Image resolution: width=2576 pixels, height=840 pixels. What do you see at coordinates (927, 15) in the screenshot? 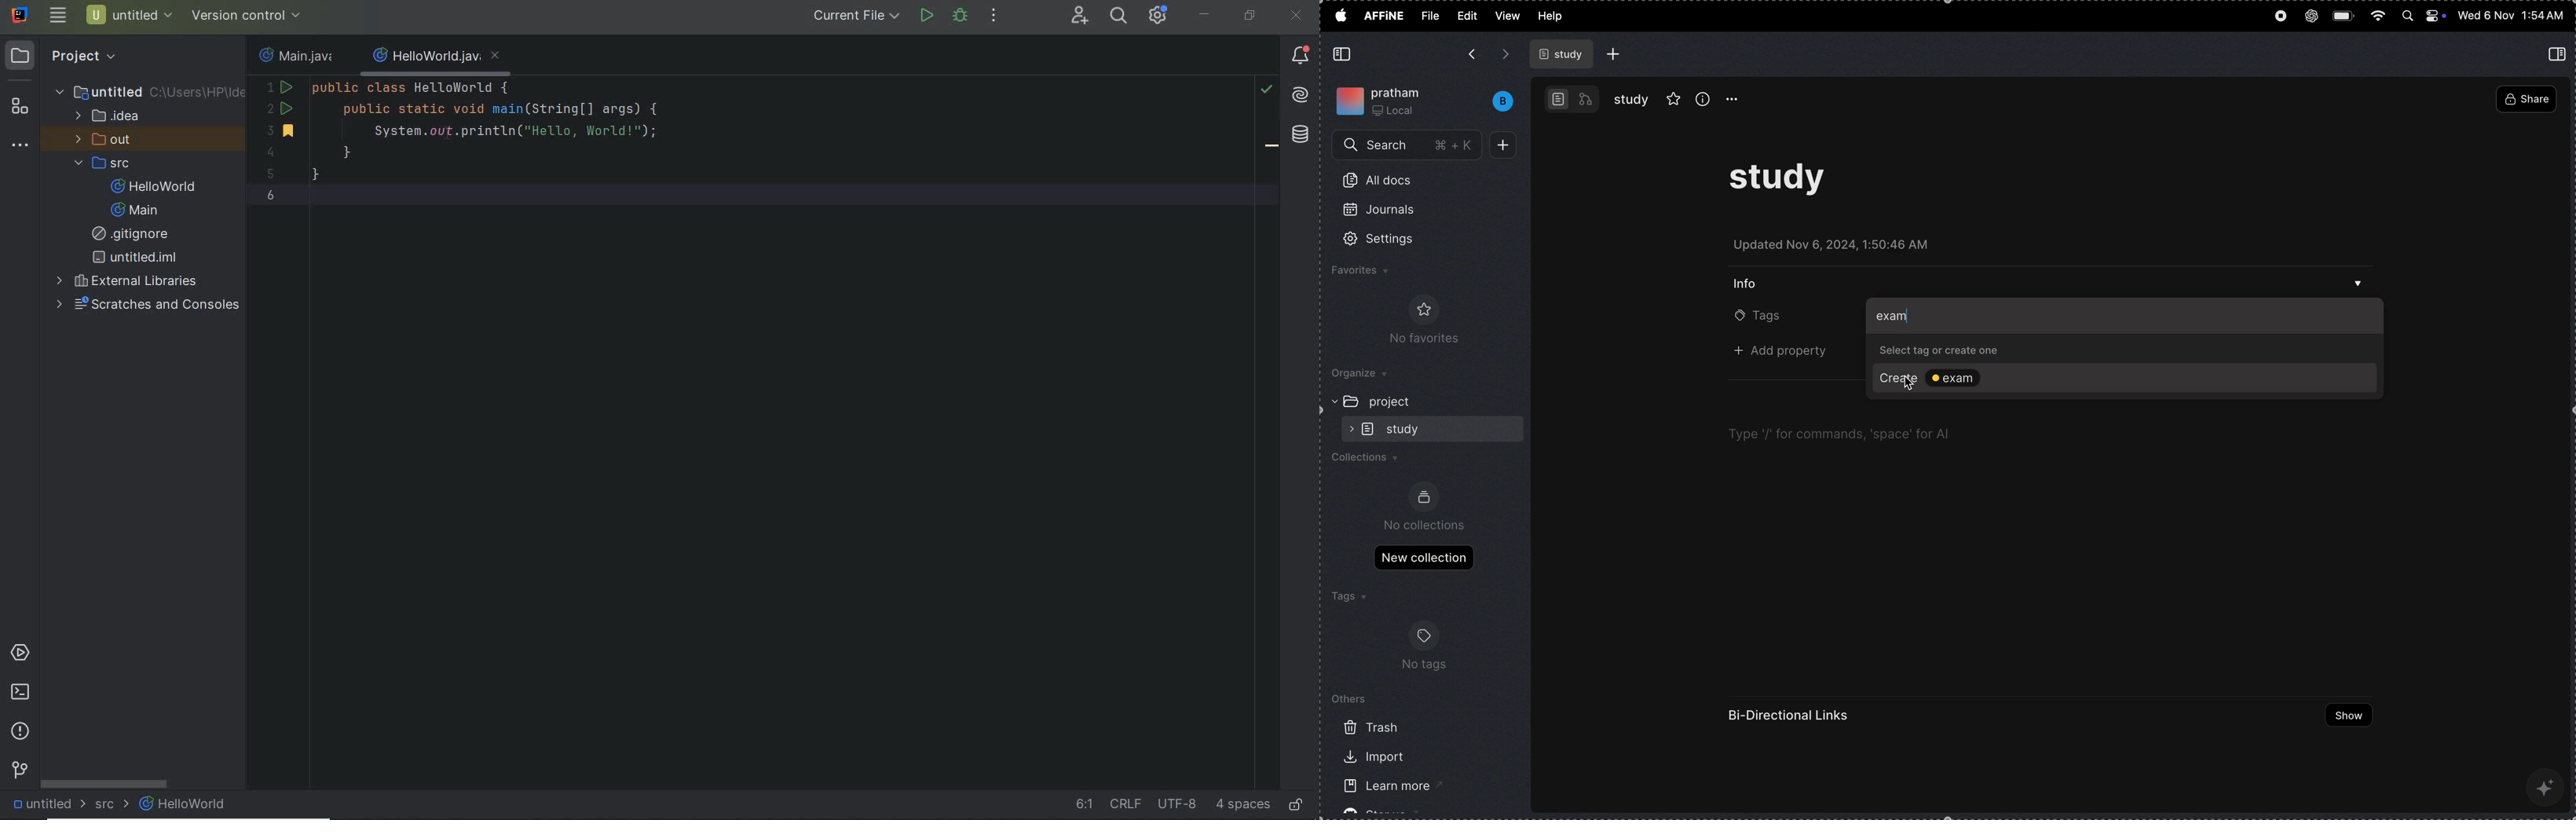
I see `run` at bounding box center [927, 15].